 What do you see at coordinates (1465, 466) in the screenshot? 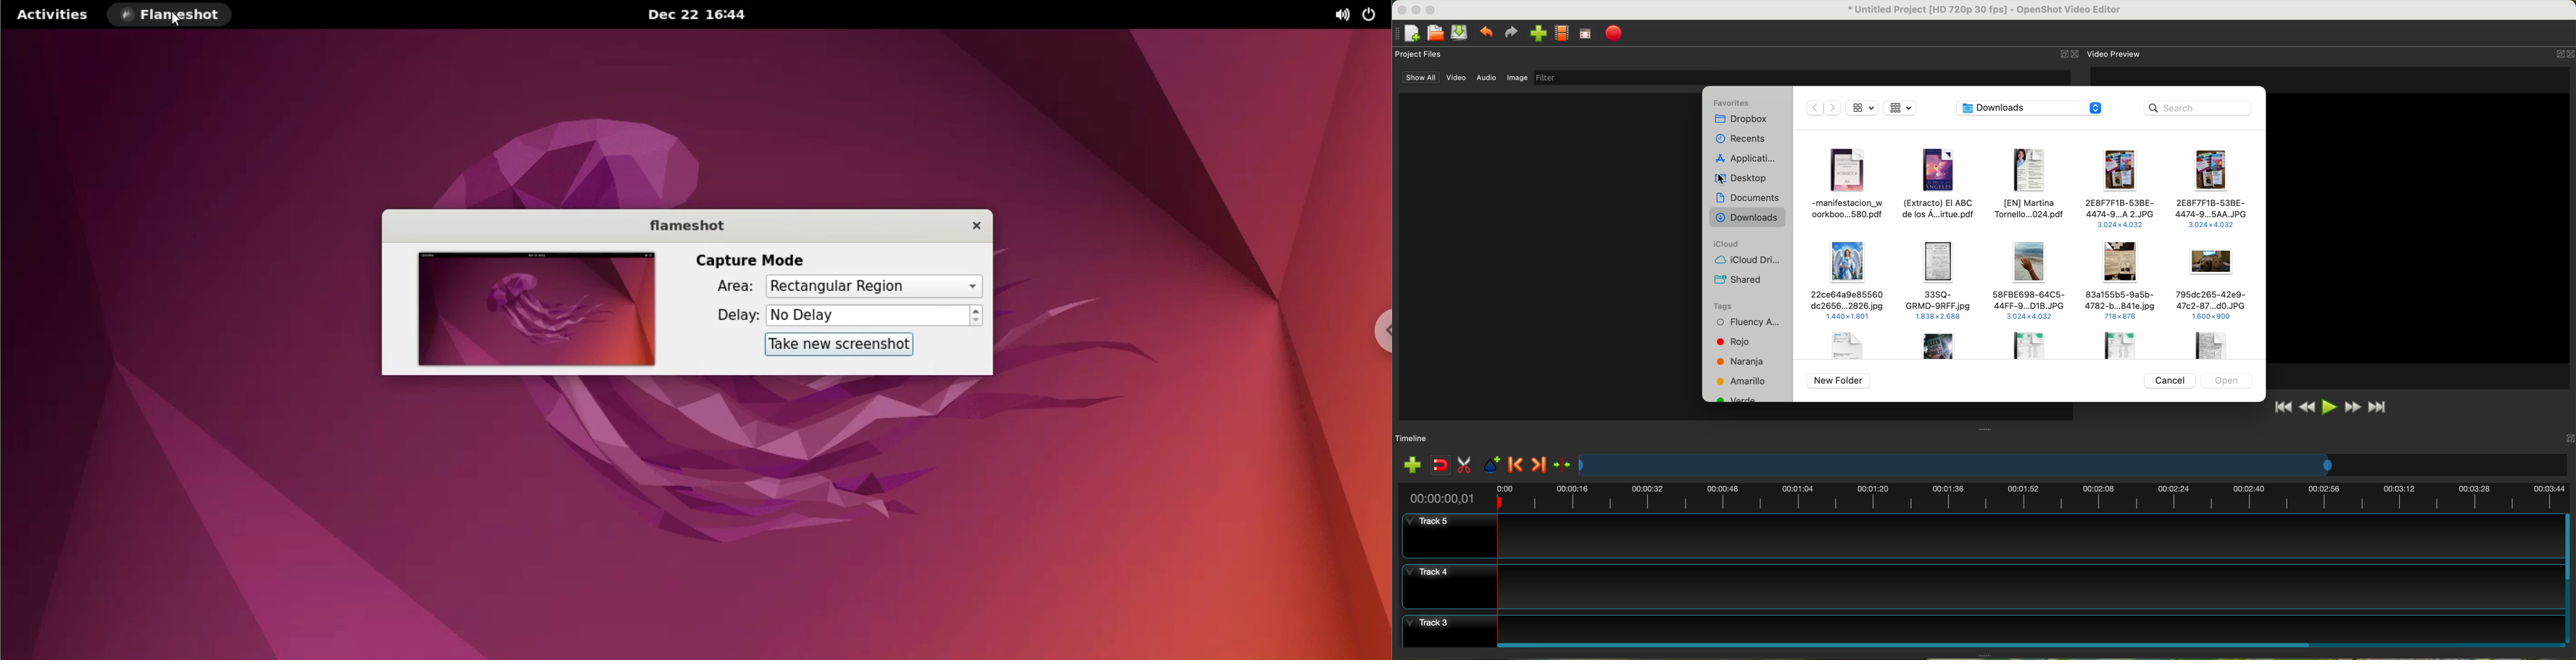
I see `enable razor` at bounding box center [1465, 466].